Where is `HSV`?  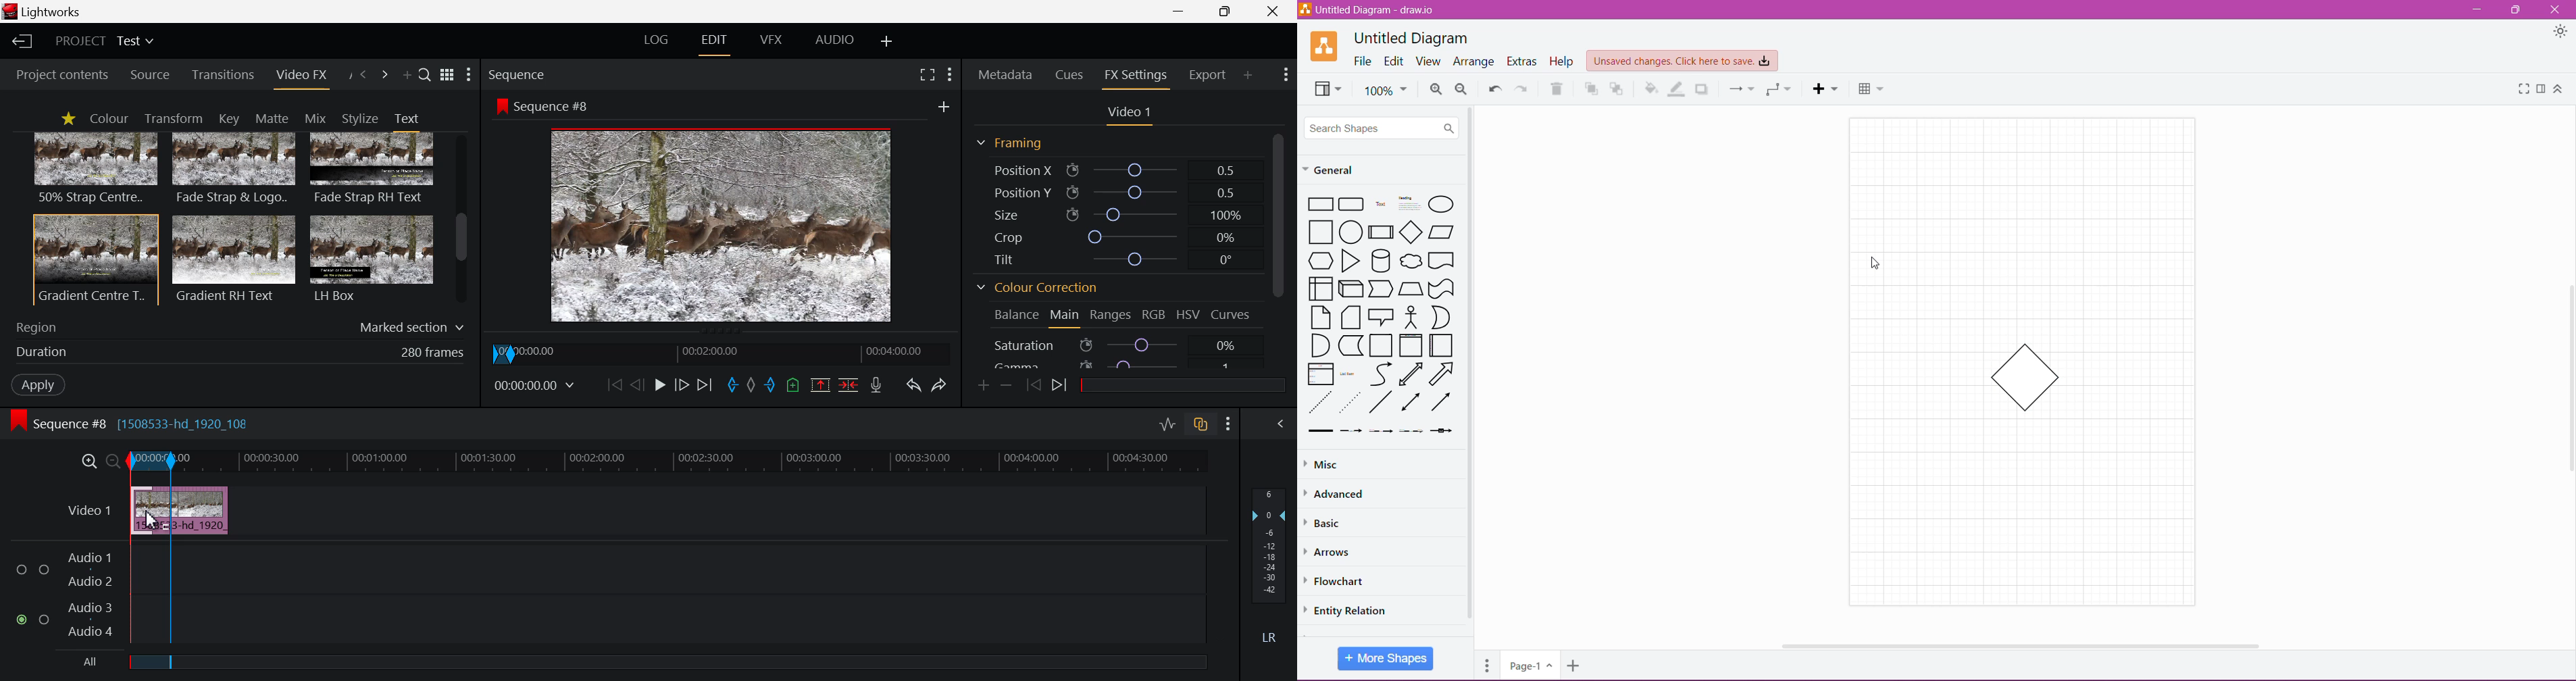
HSV is located at coordinates (1190, 316).